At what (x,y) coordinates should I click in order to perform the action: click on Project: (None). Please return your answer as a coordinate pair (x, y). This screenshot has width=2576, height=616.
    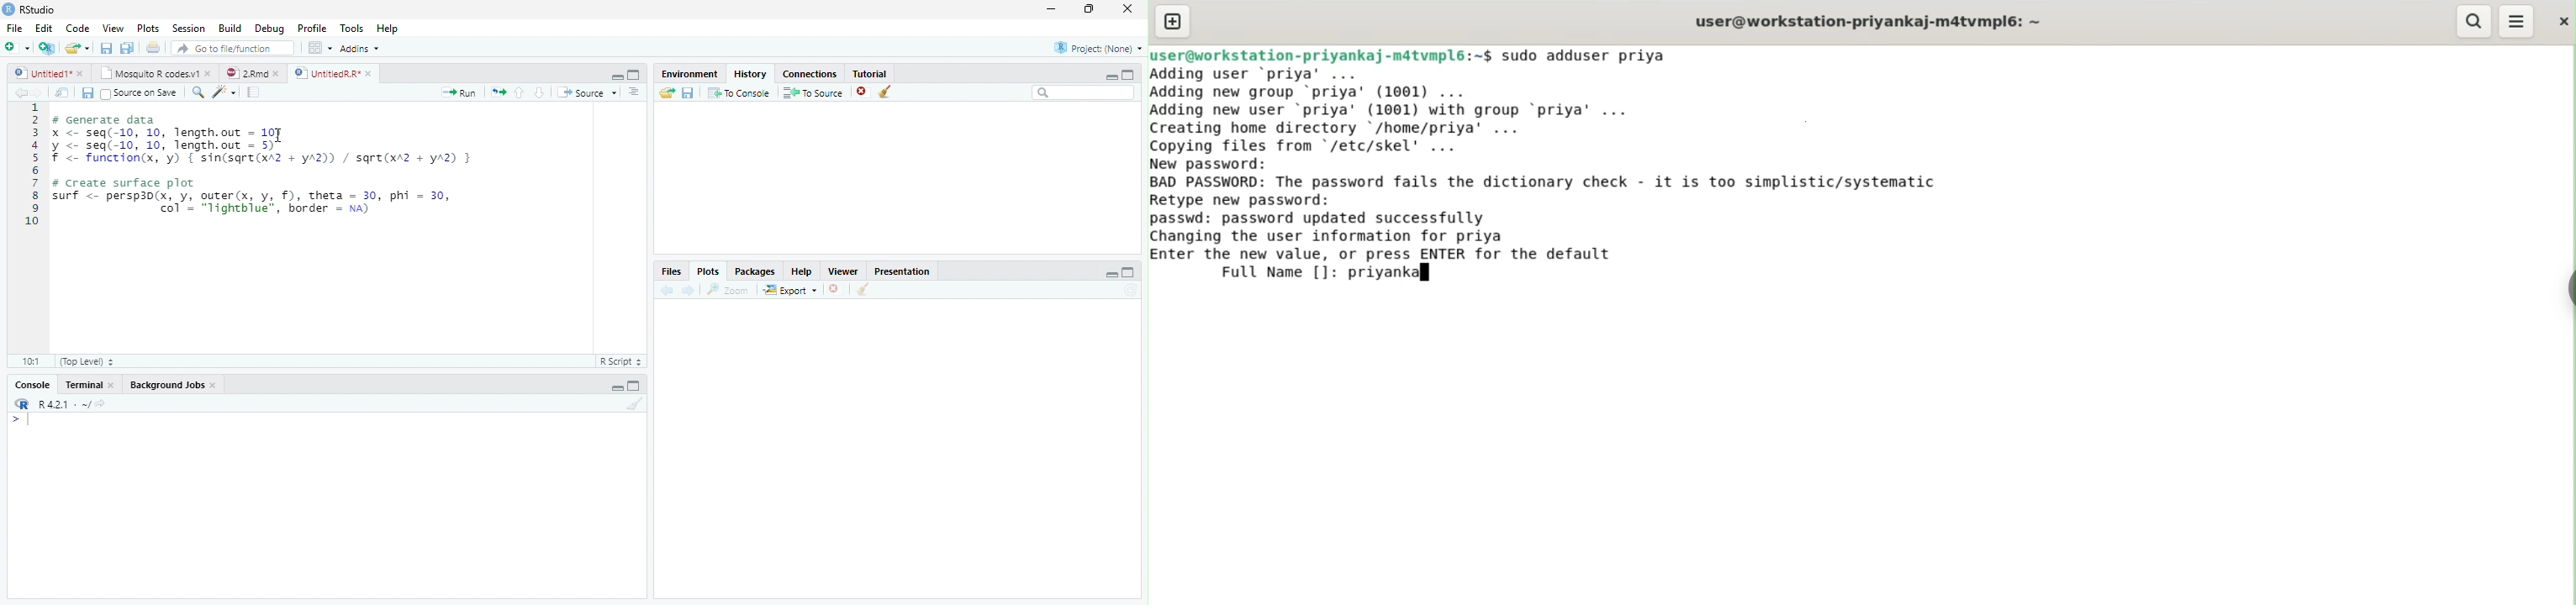
    Looking at the image, I should click on (1098, 48).